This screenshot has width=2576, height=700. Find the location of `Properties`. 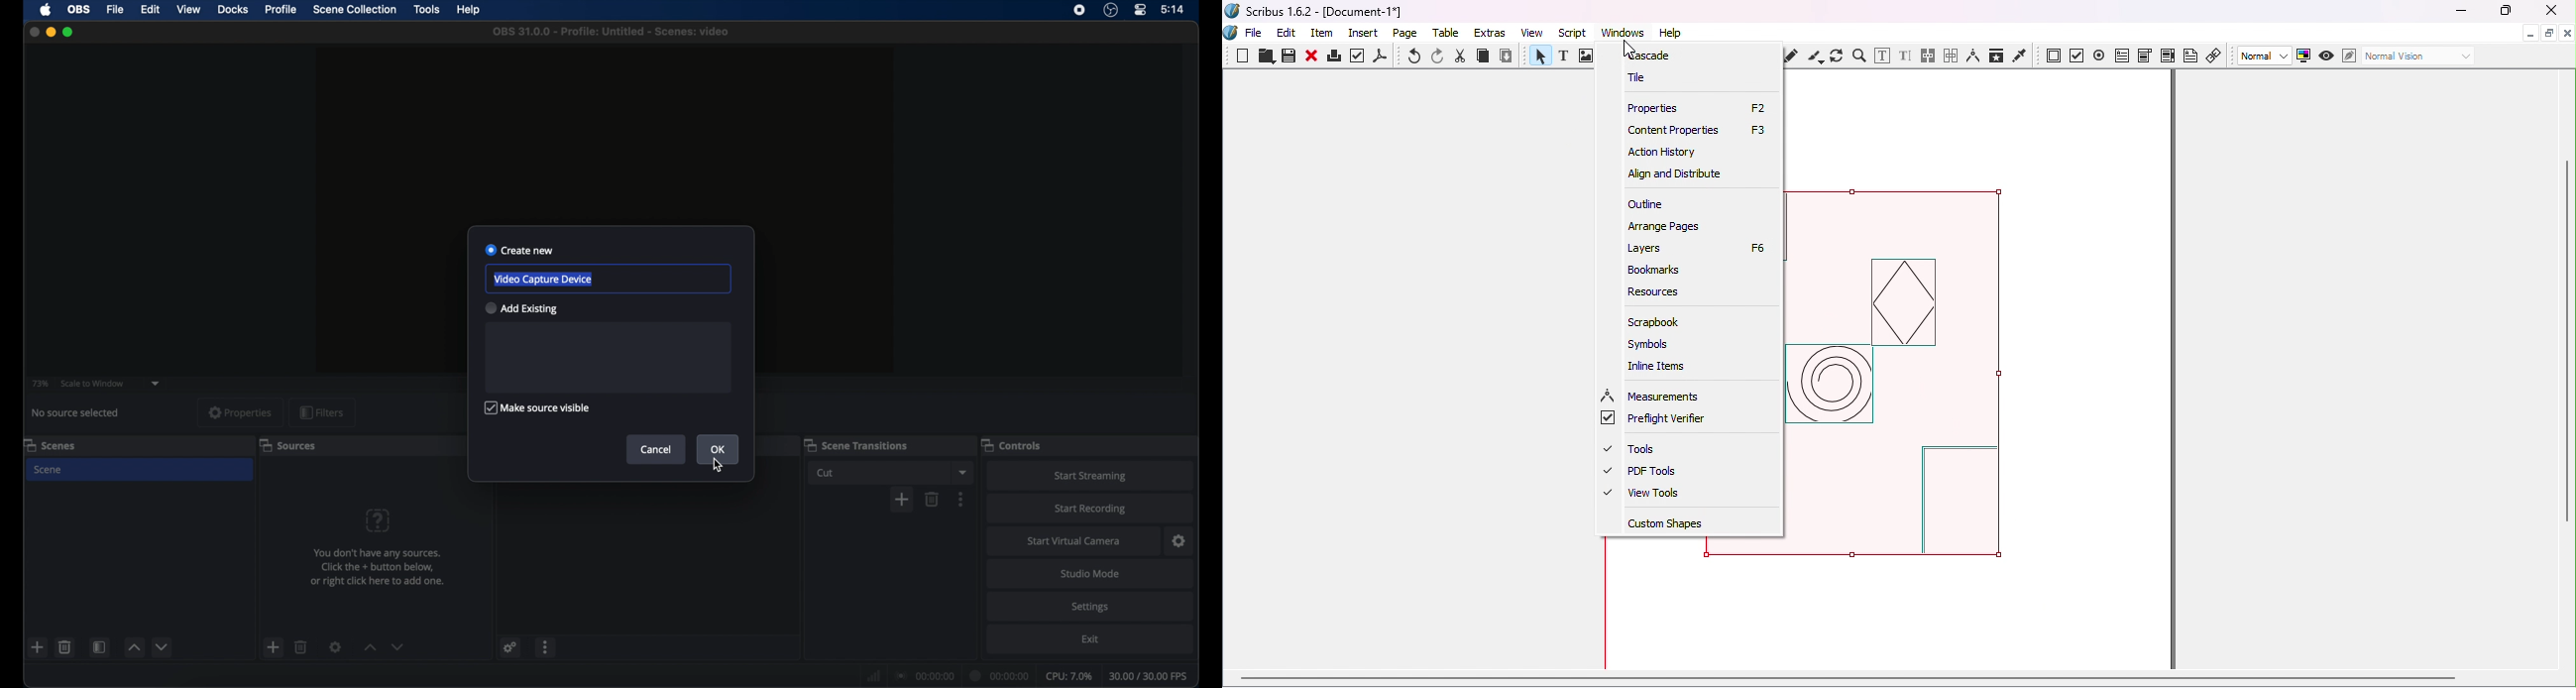

Properties is located at coordinates (1696, 107).